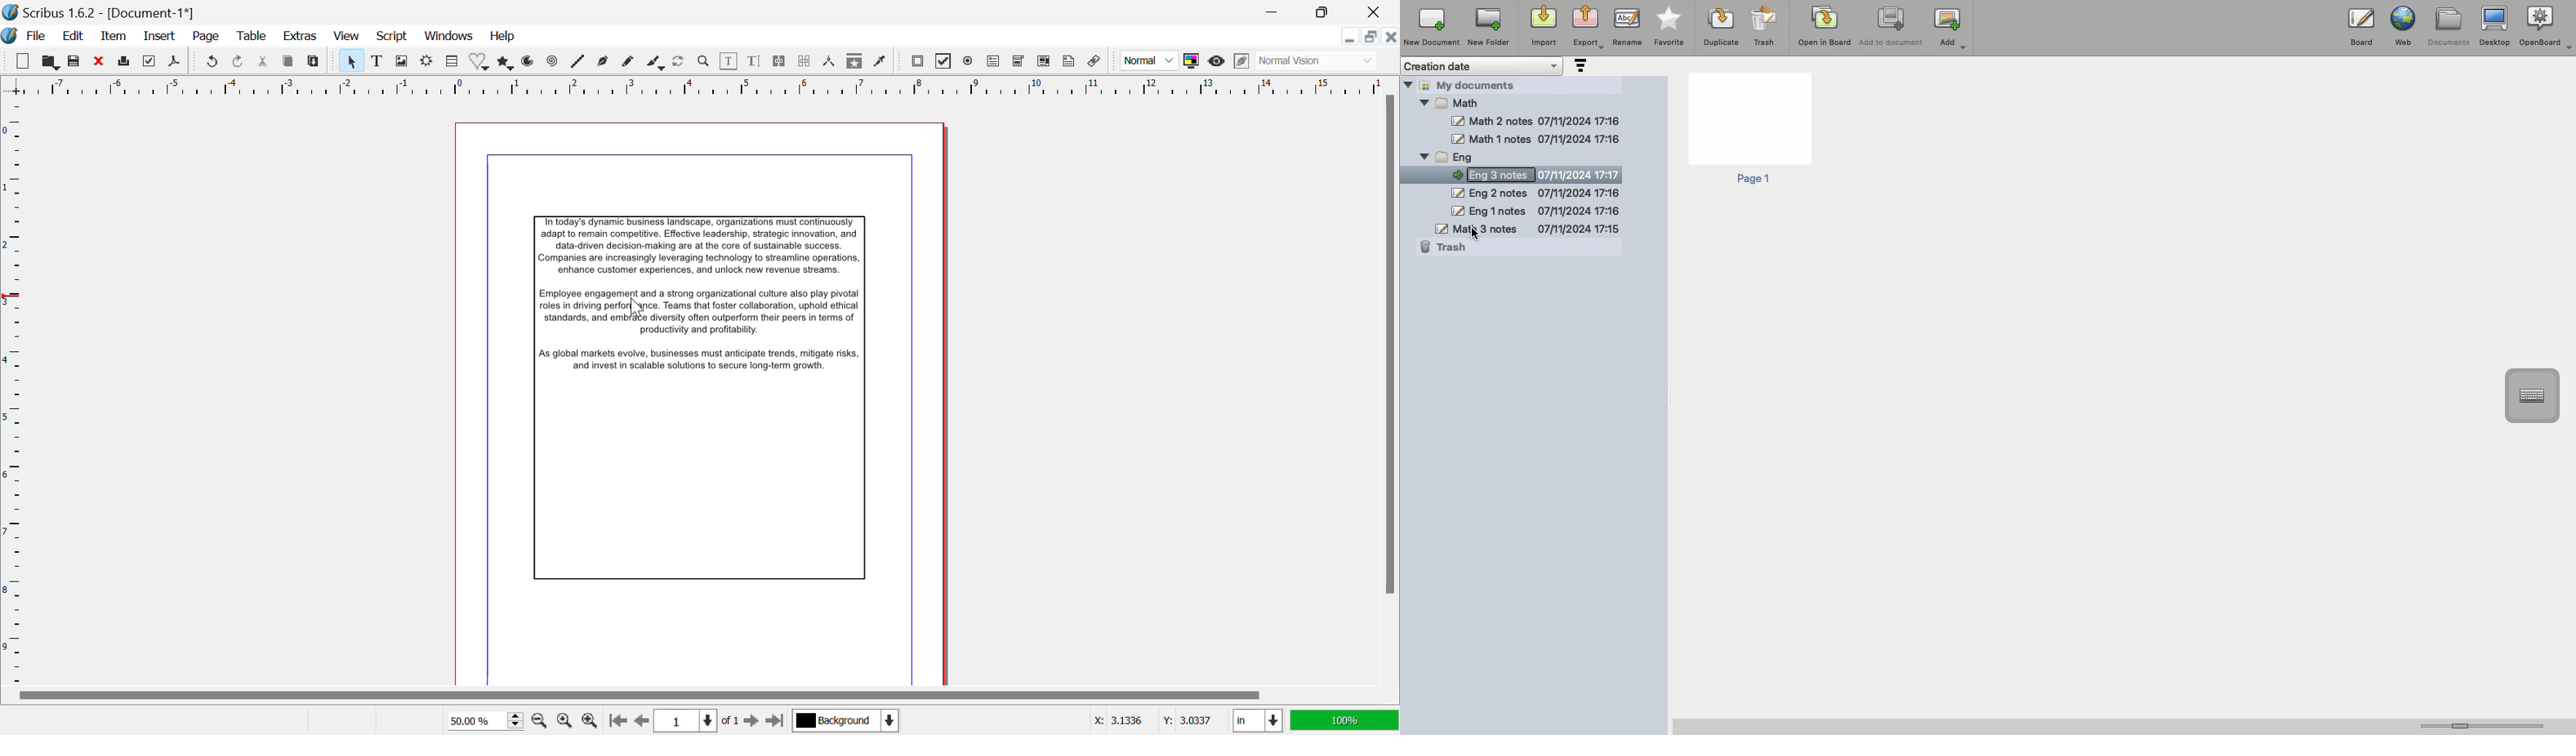  I want to click on Zoom to 100%, so click(565, 720).